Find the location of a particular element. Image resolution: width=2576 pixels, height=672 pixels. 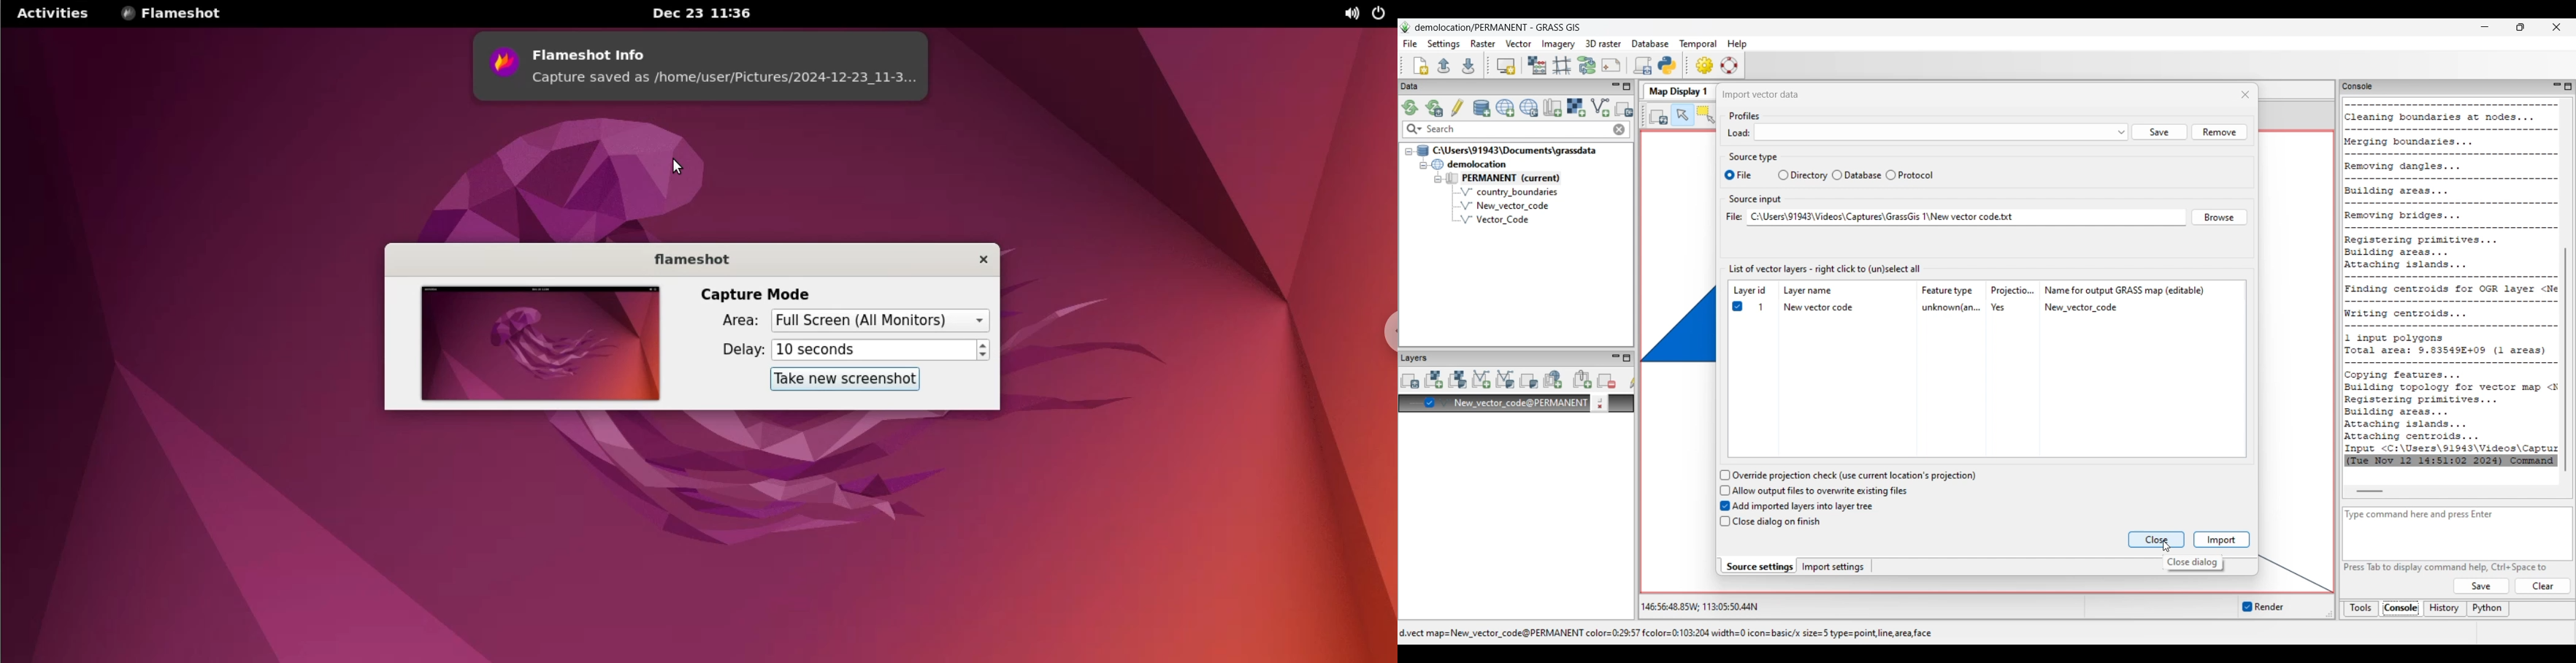

Dec 23 11:36 is located at coordinates (710, 13).